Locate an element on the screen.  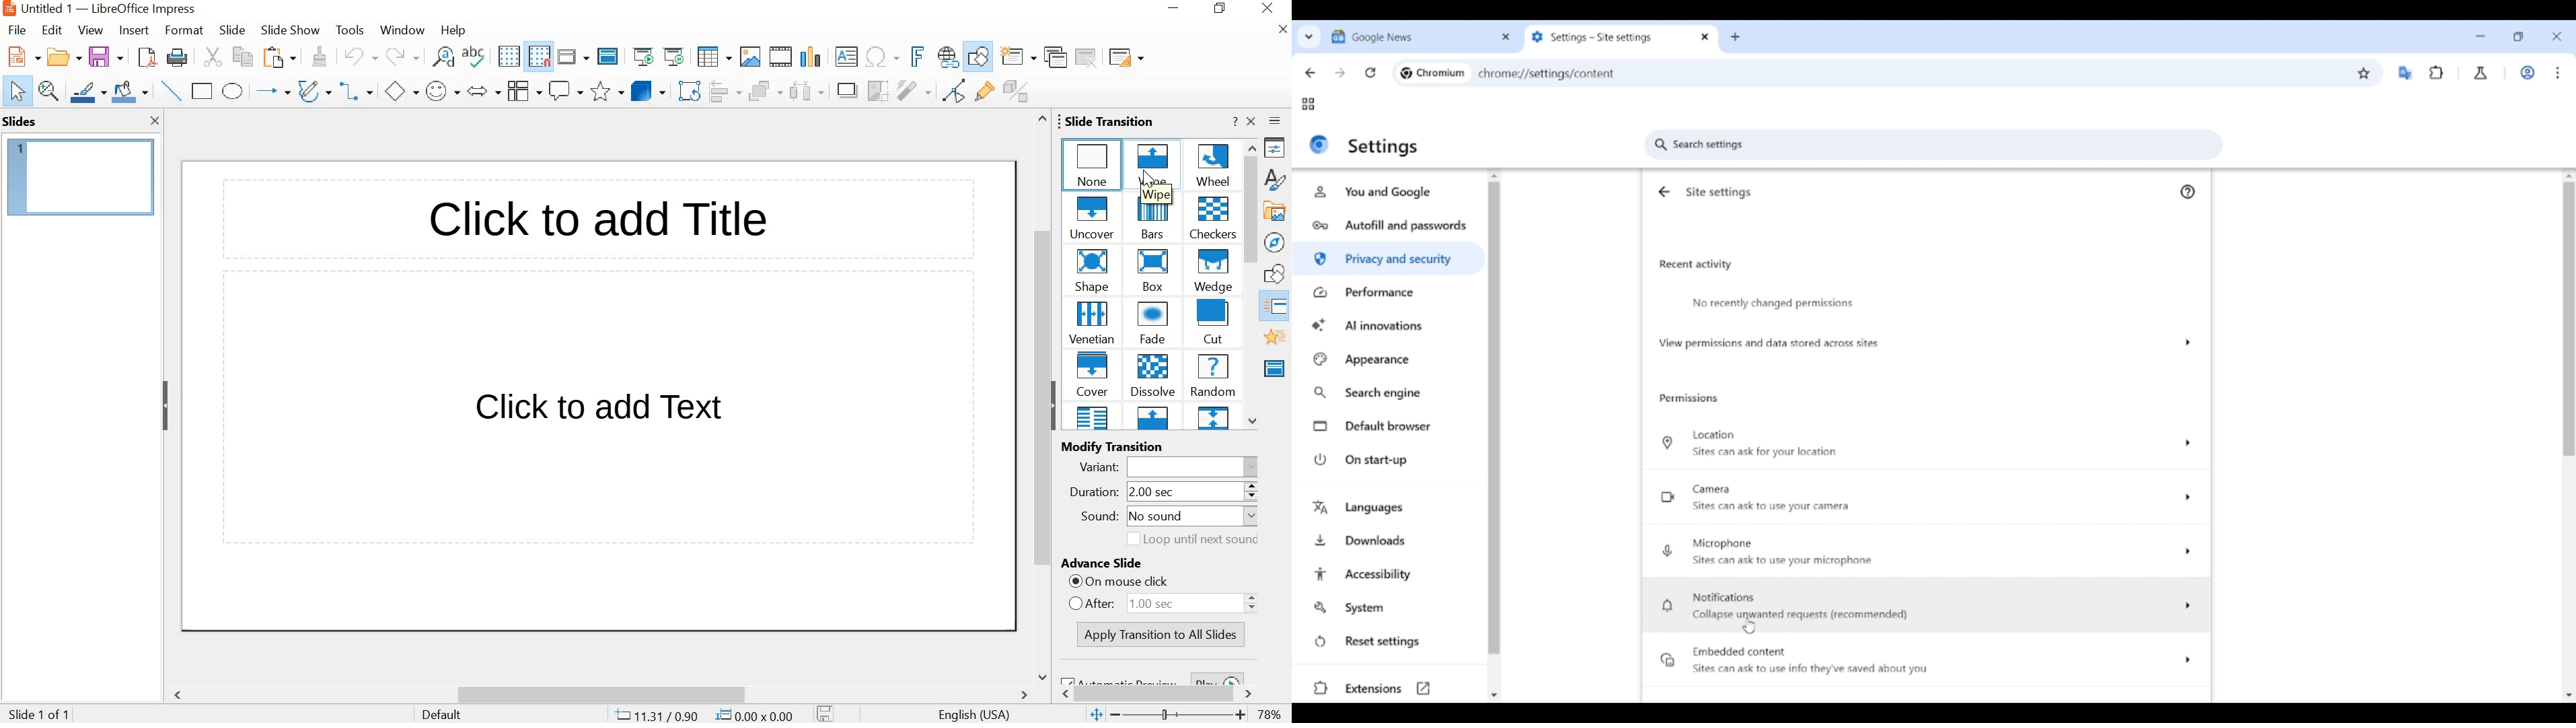
TEXT LANGUAGE is located at coordinates (976, 714).